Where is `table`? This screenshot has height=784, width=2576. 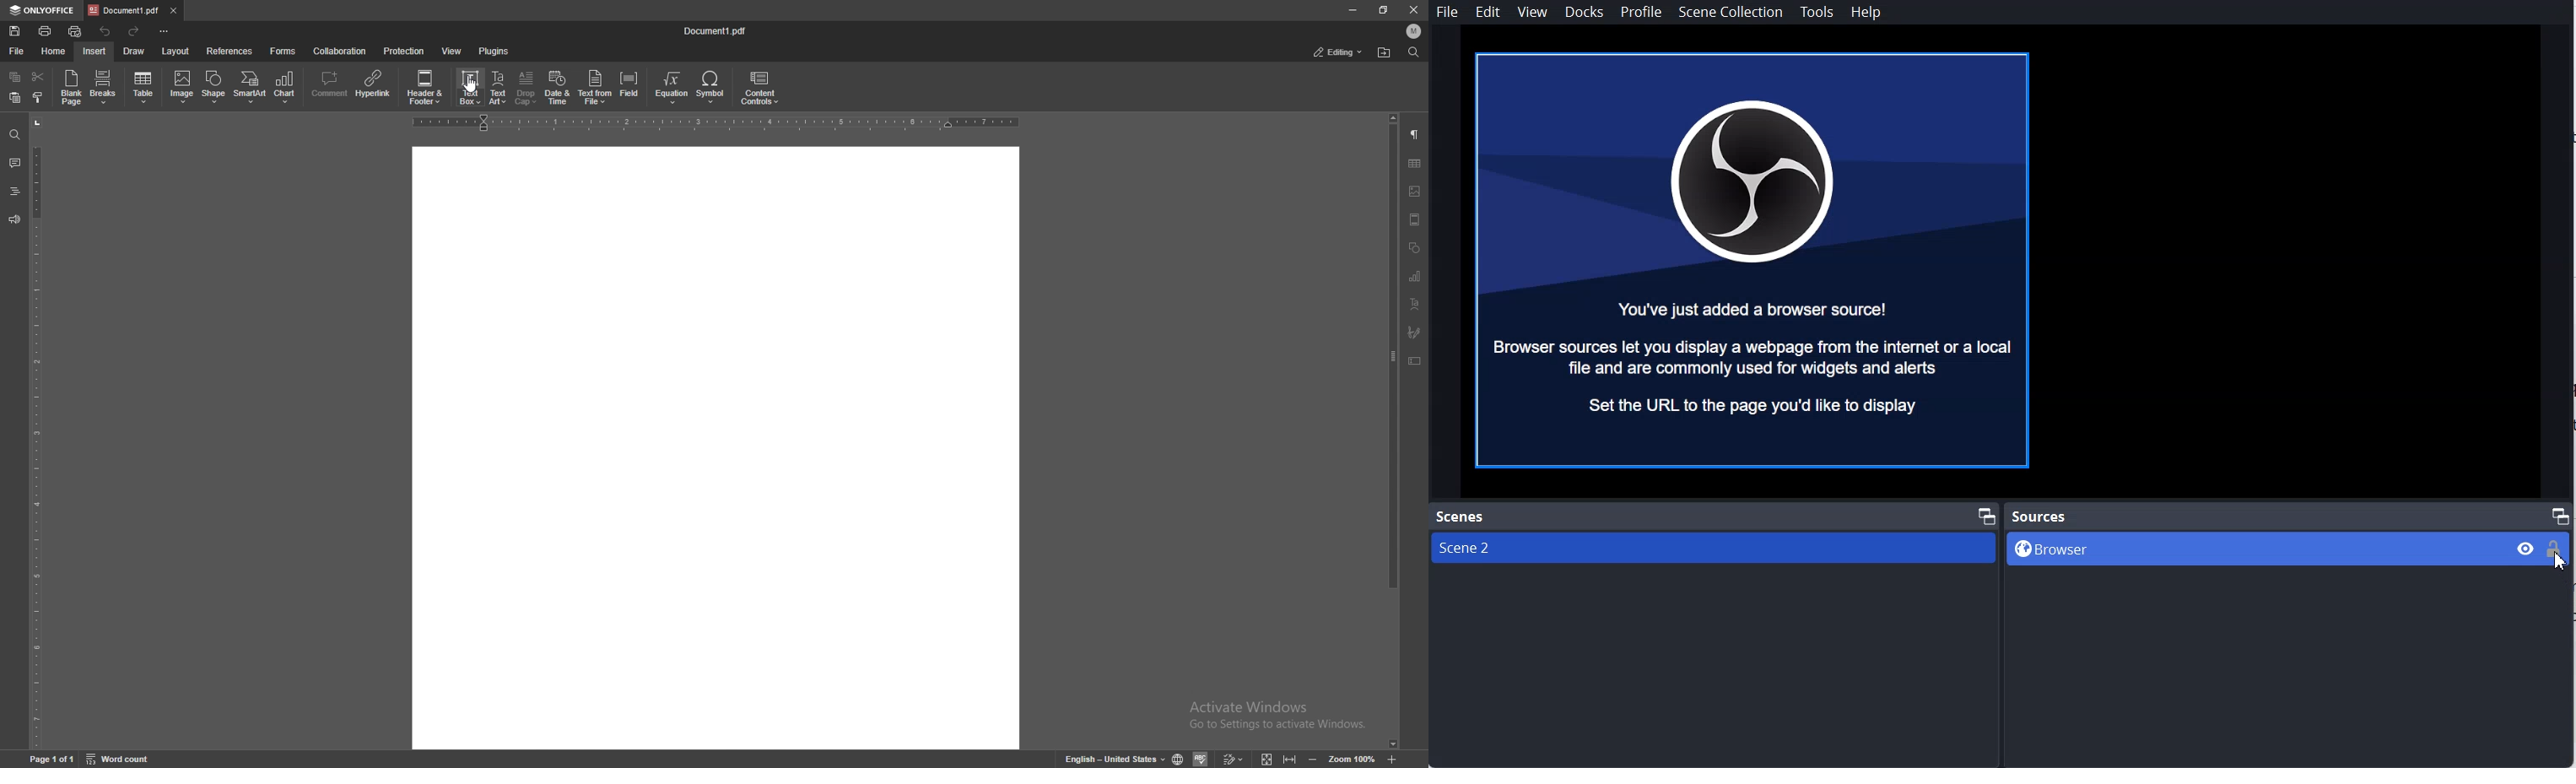
table is located at coordinates (144, 88).